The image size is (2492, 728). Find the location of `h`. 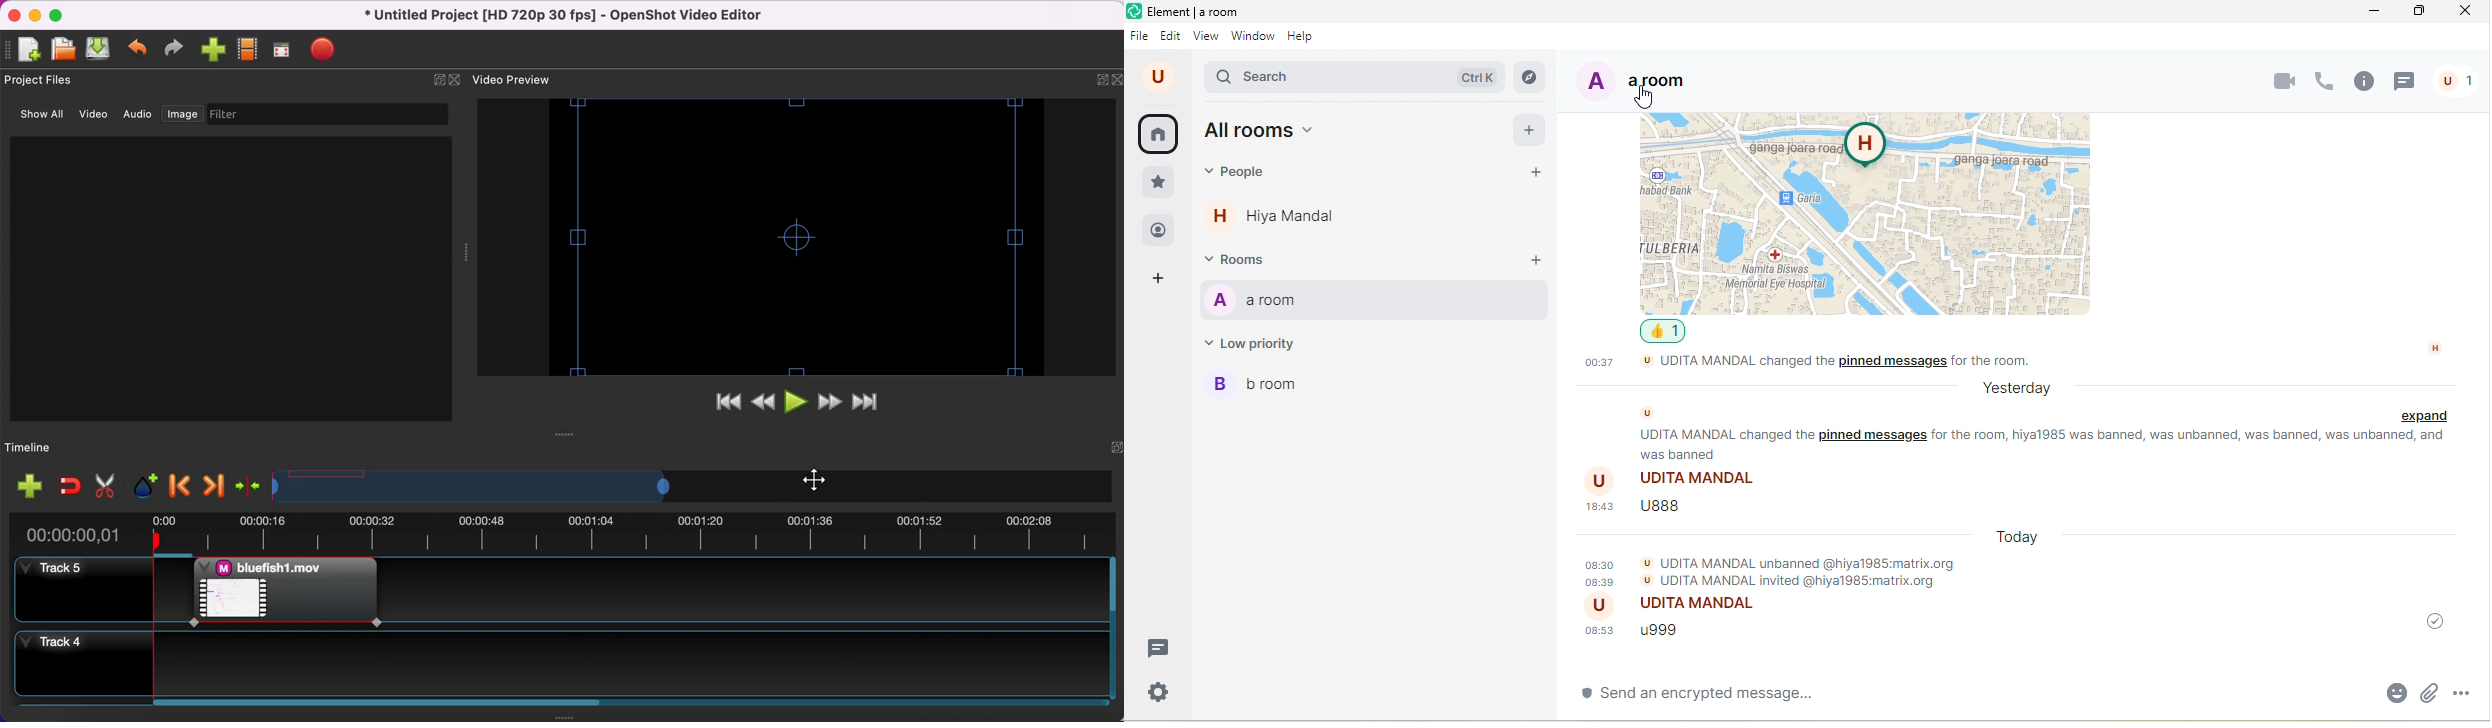

h is located at coordinates (2435, 351).